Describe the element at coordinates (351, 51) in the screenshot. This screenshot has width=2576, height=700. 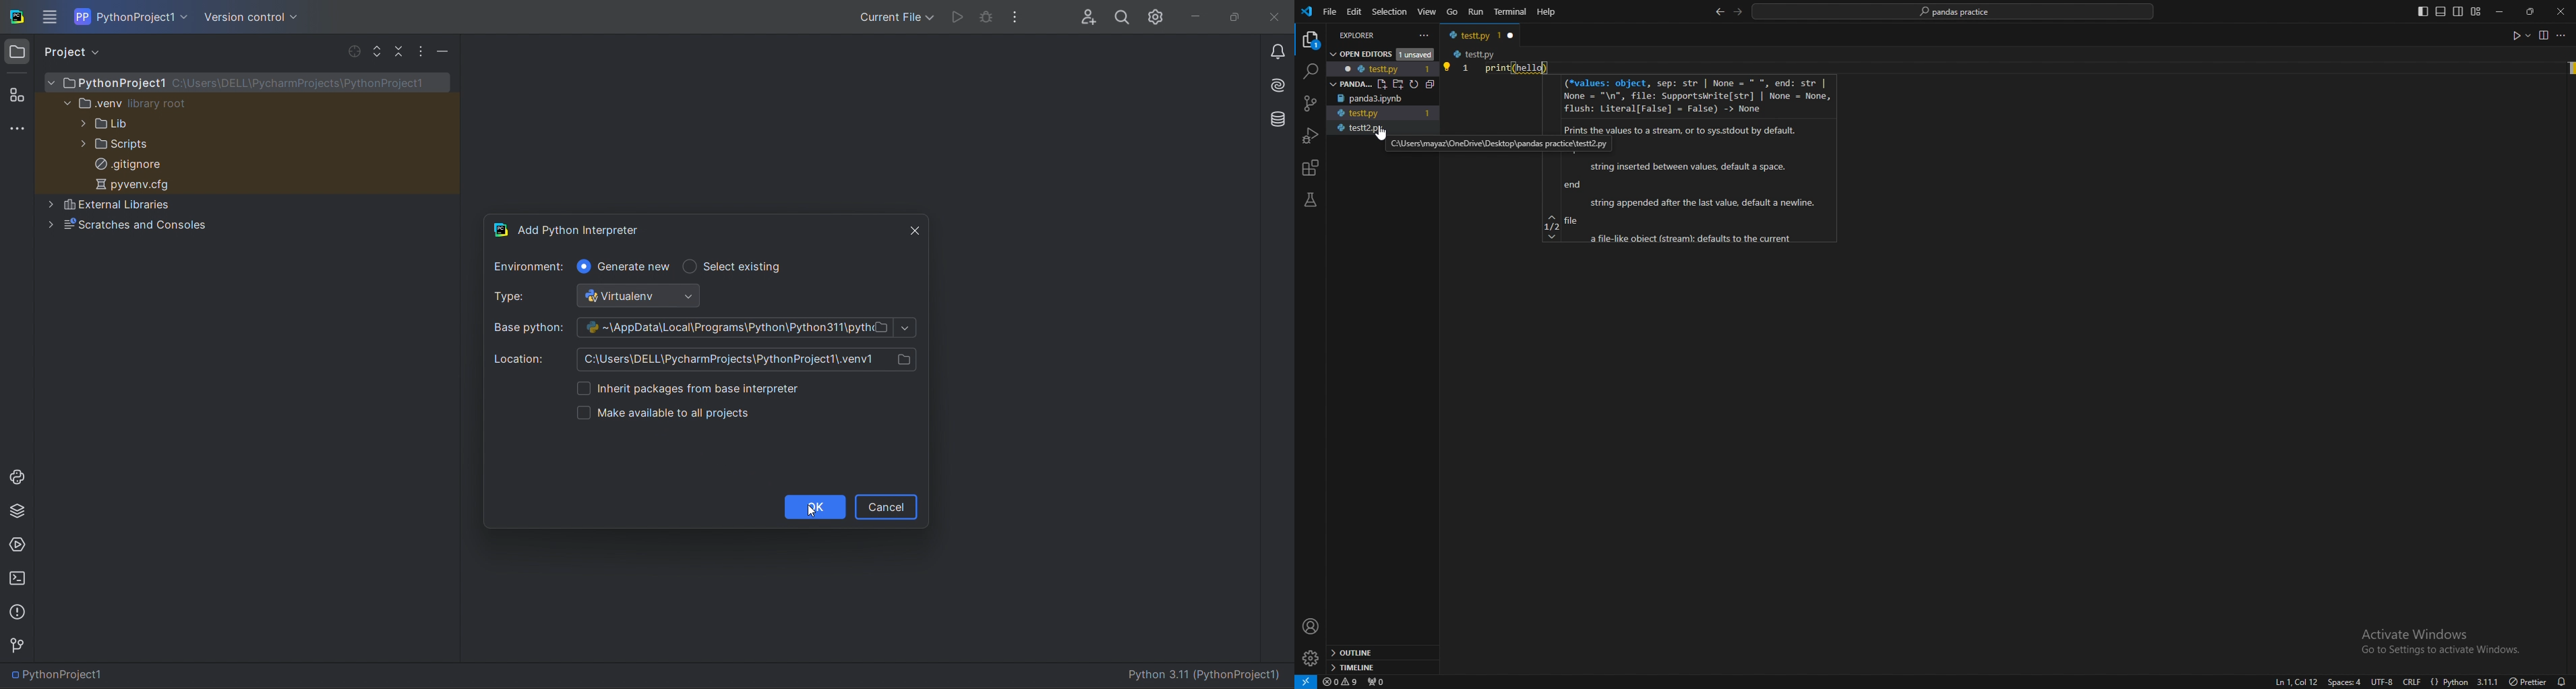
I see `select file` at that location.